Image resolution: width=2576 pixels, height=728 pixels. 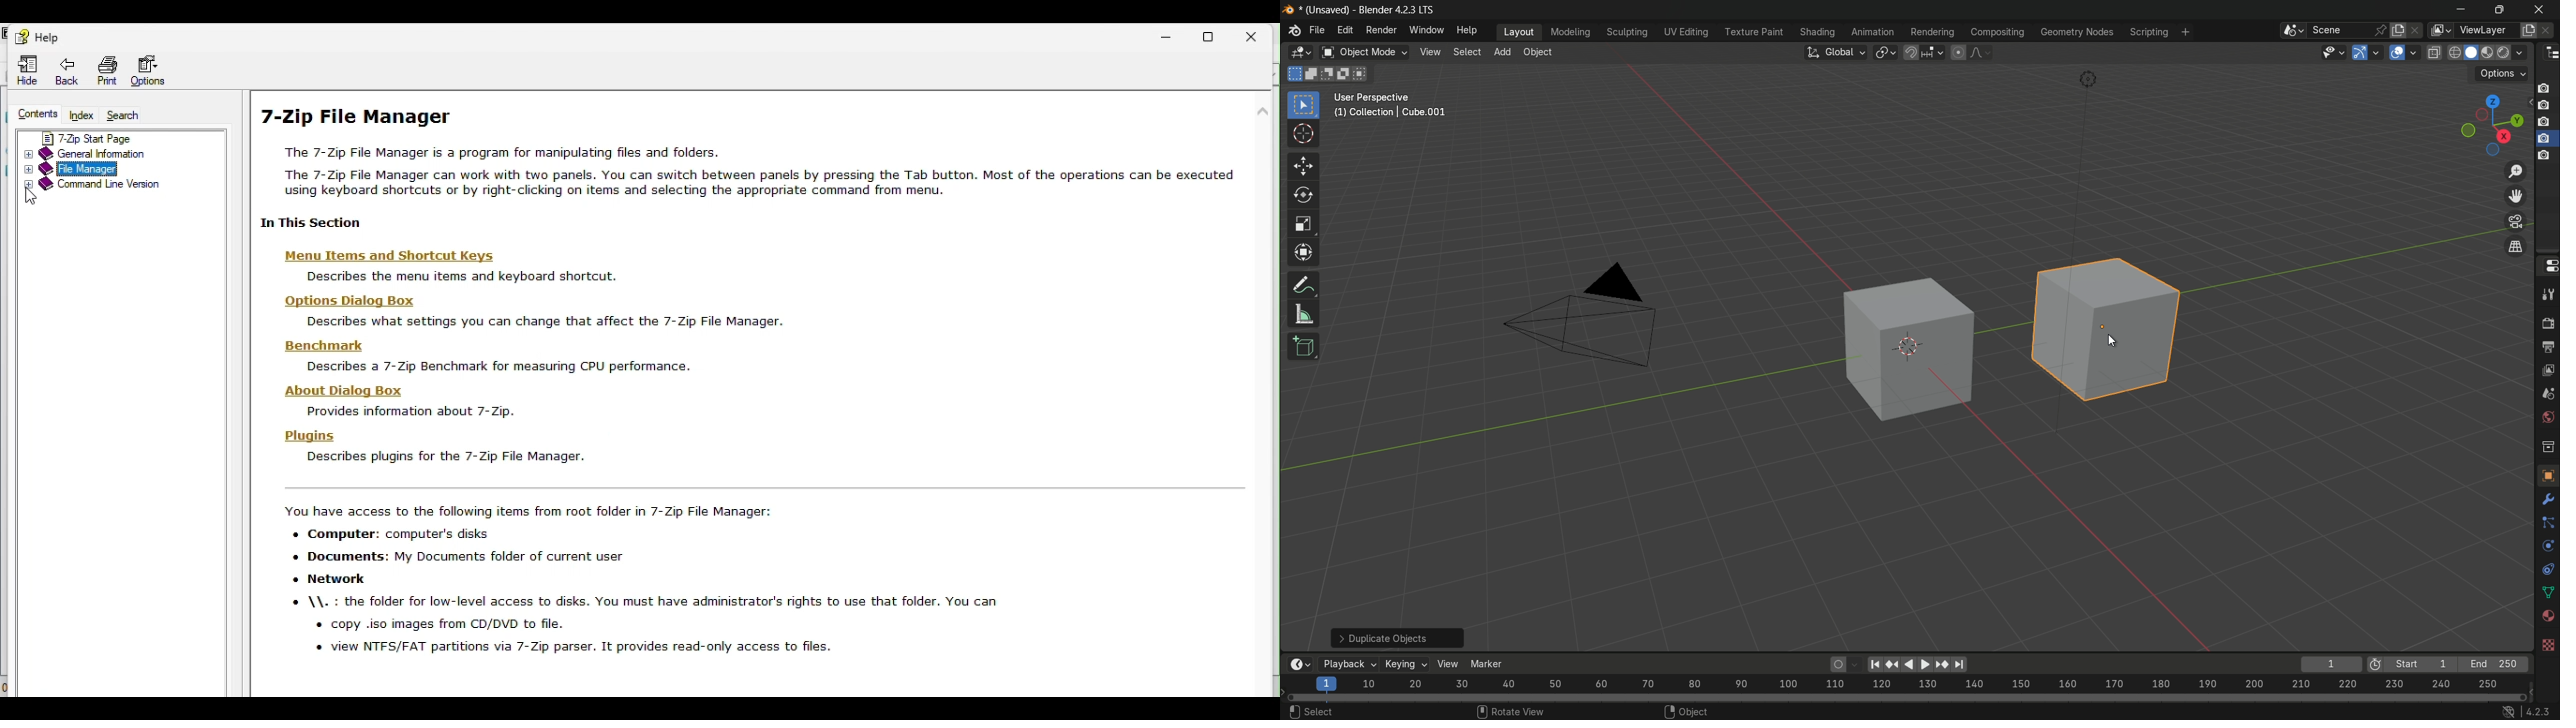 What do you see at coordinates (1425, 30) in the screenshot?
I see `window menu` at bounding box center [1425, 30].